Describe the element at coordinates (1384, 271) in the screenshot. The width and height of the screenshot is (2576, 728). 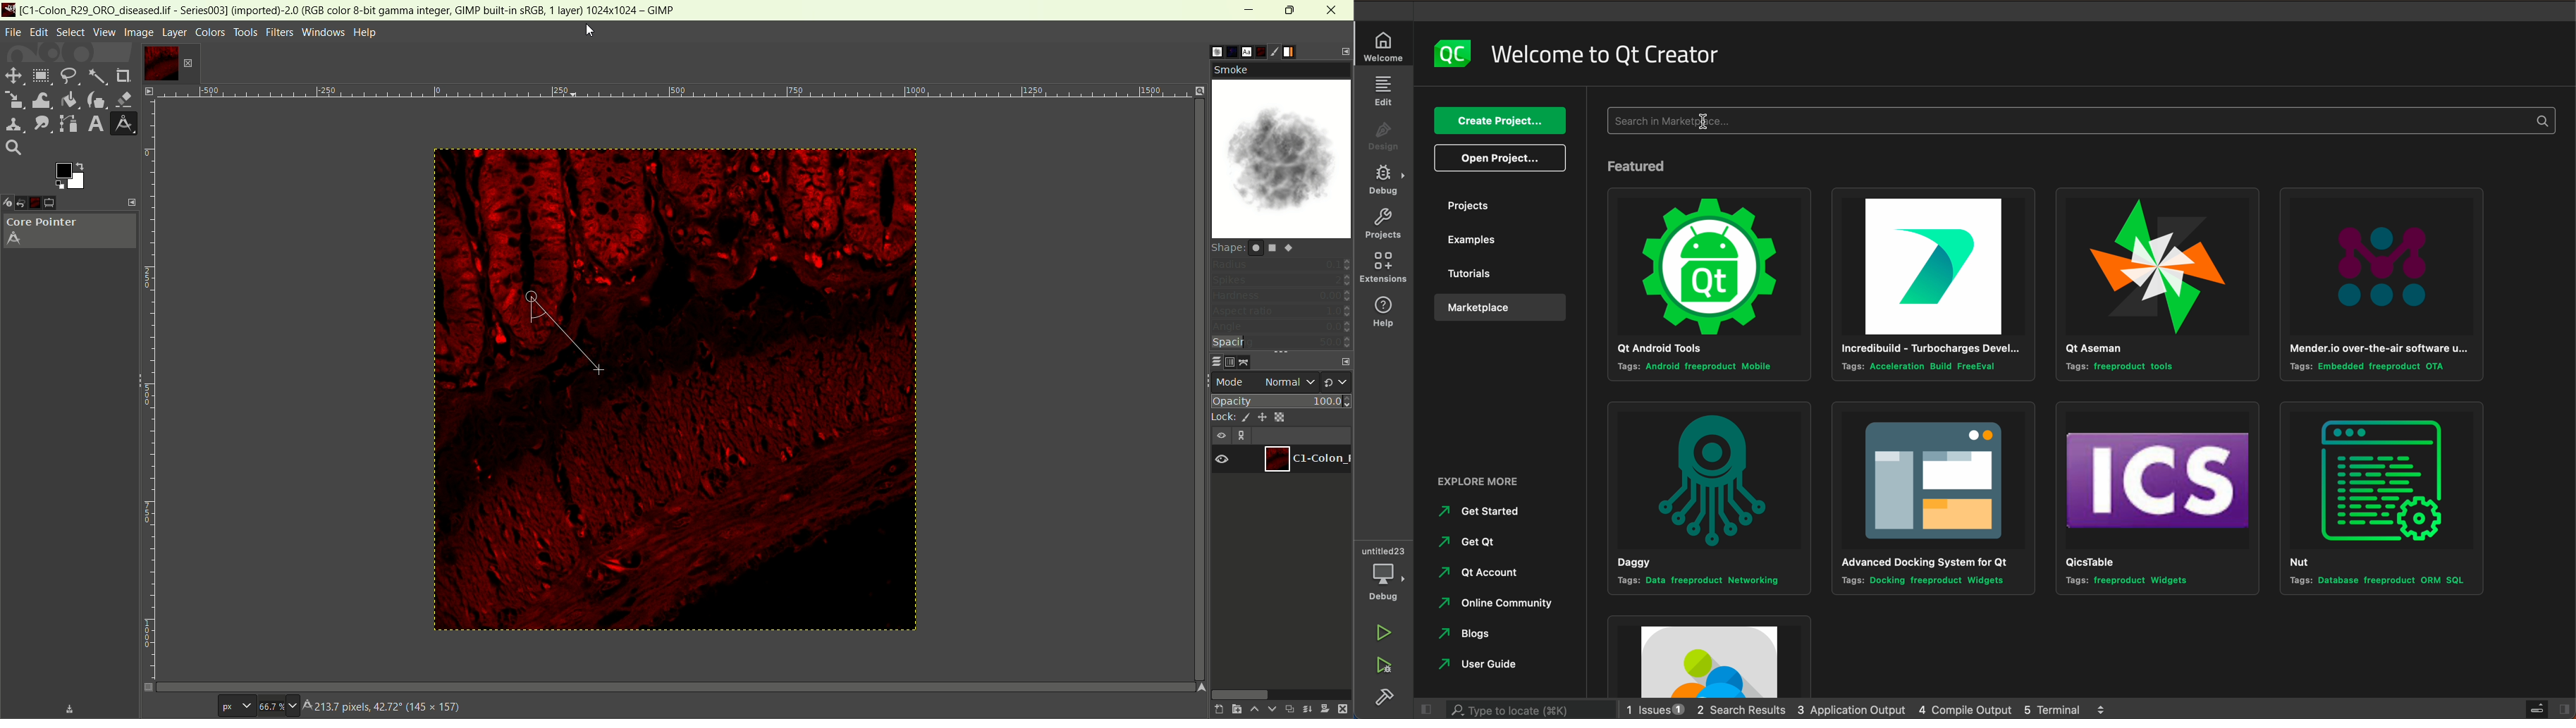
I see `extensions` at that location.